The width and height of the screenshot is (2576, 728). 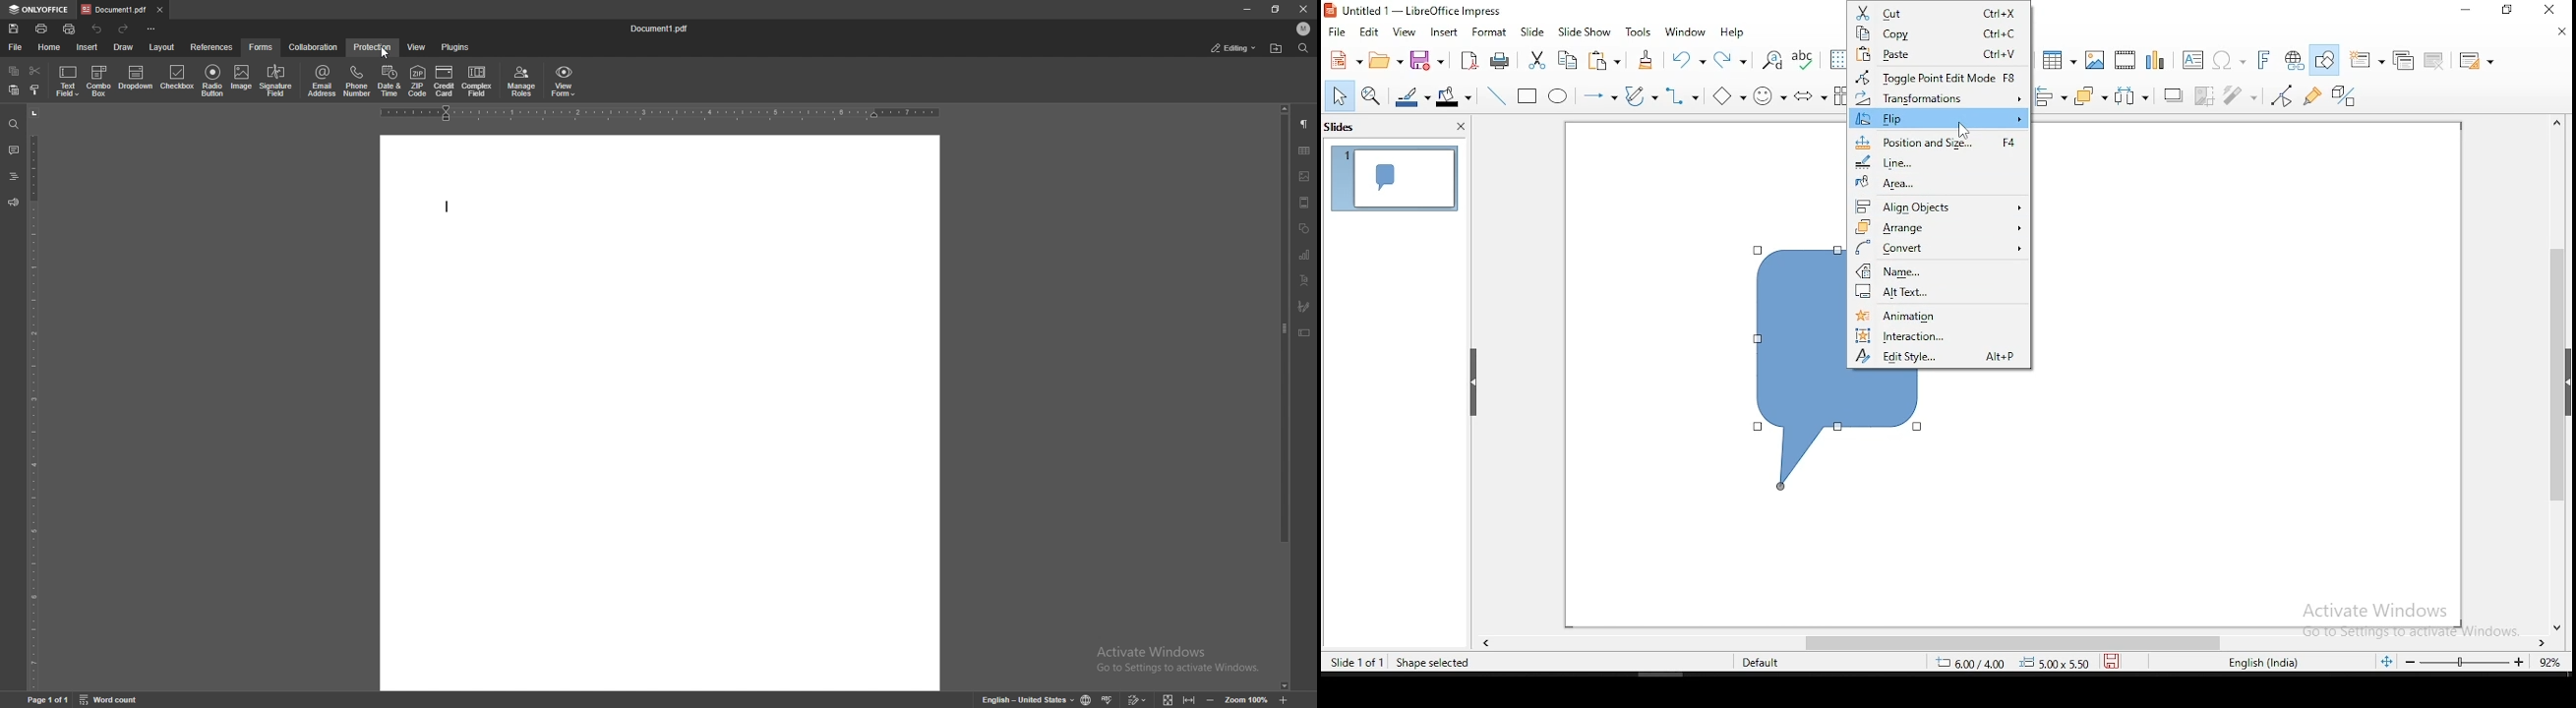 What do you see at coordinates (1235, 48) in the screenshot?
I see `status` at bounding box center [1235, 48].